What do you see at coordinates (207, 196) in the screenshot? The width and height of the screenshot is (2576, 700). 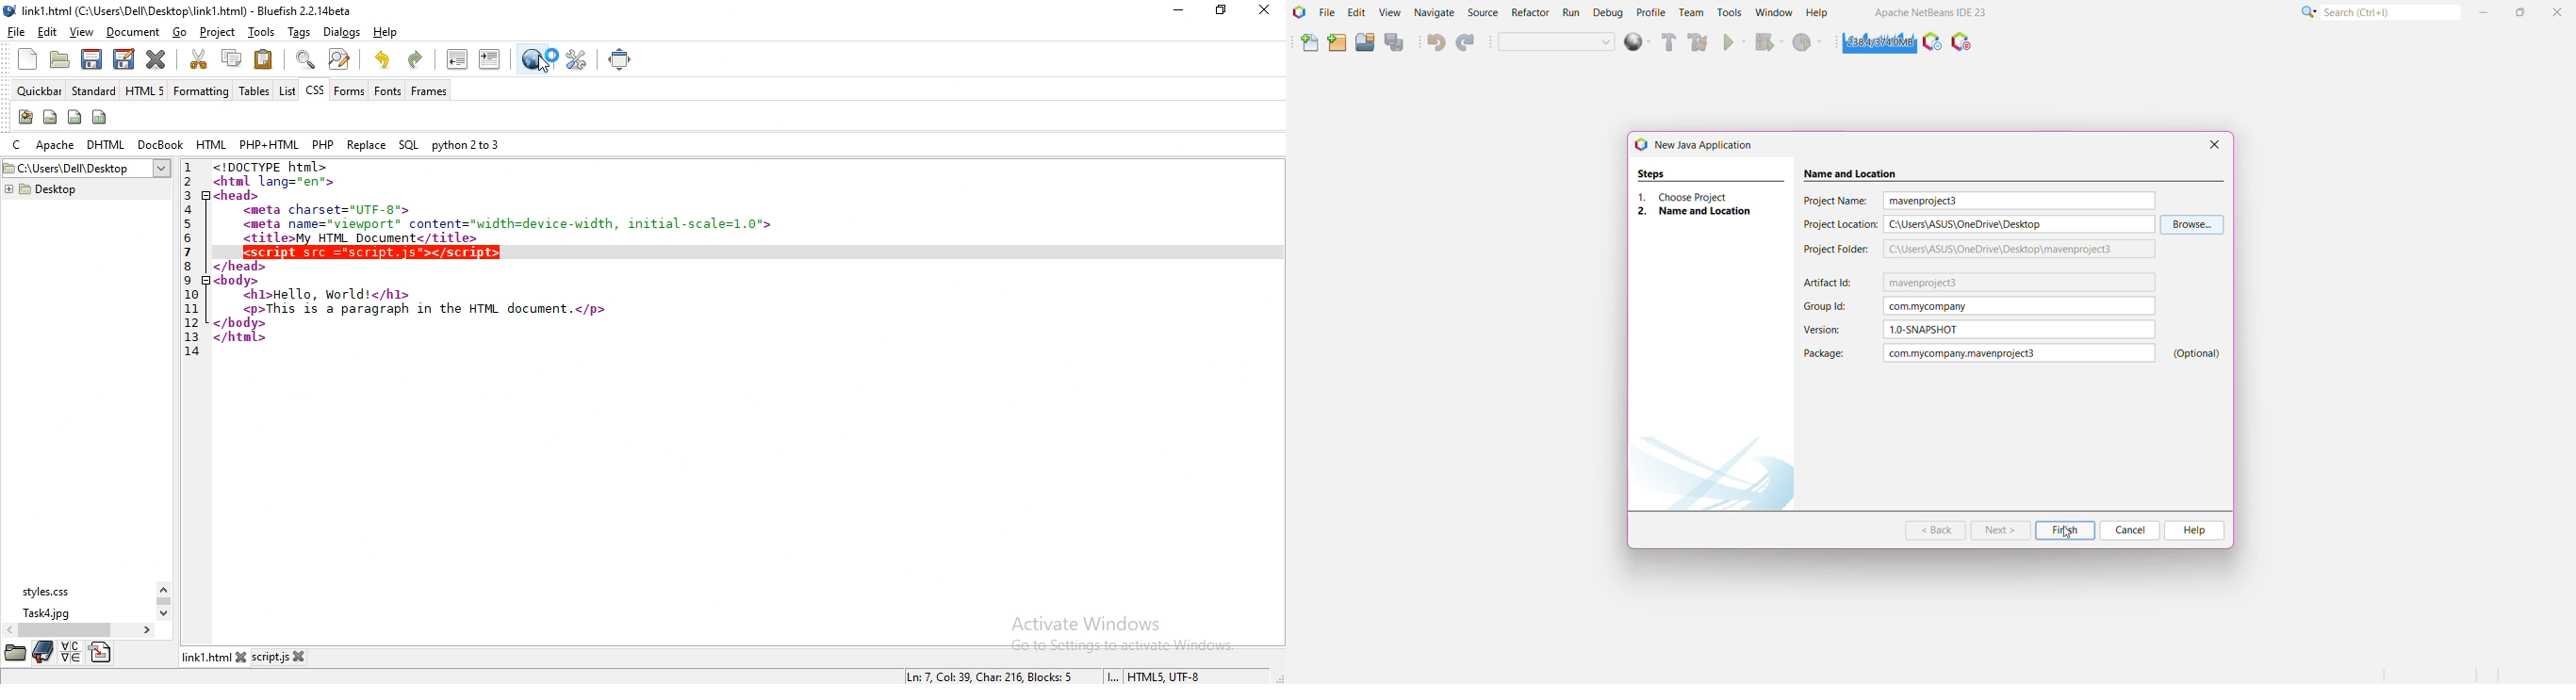 I see `code fold` at bounding box center [207, 196].